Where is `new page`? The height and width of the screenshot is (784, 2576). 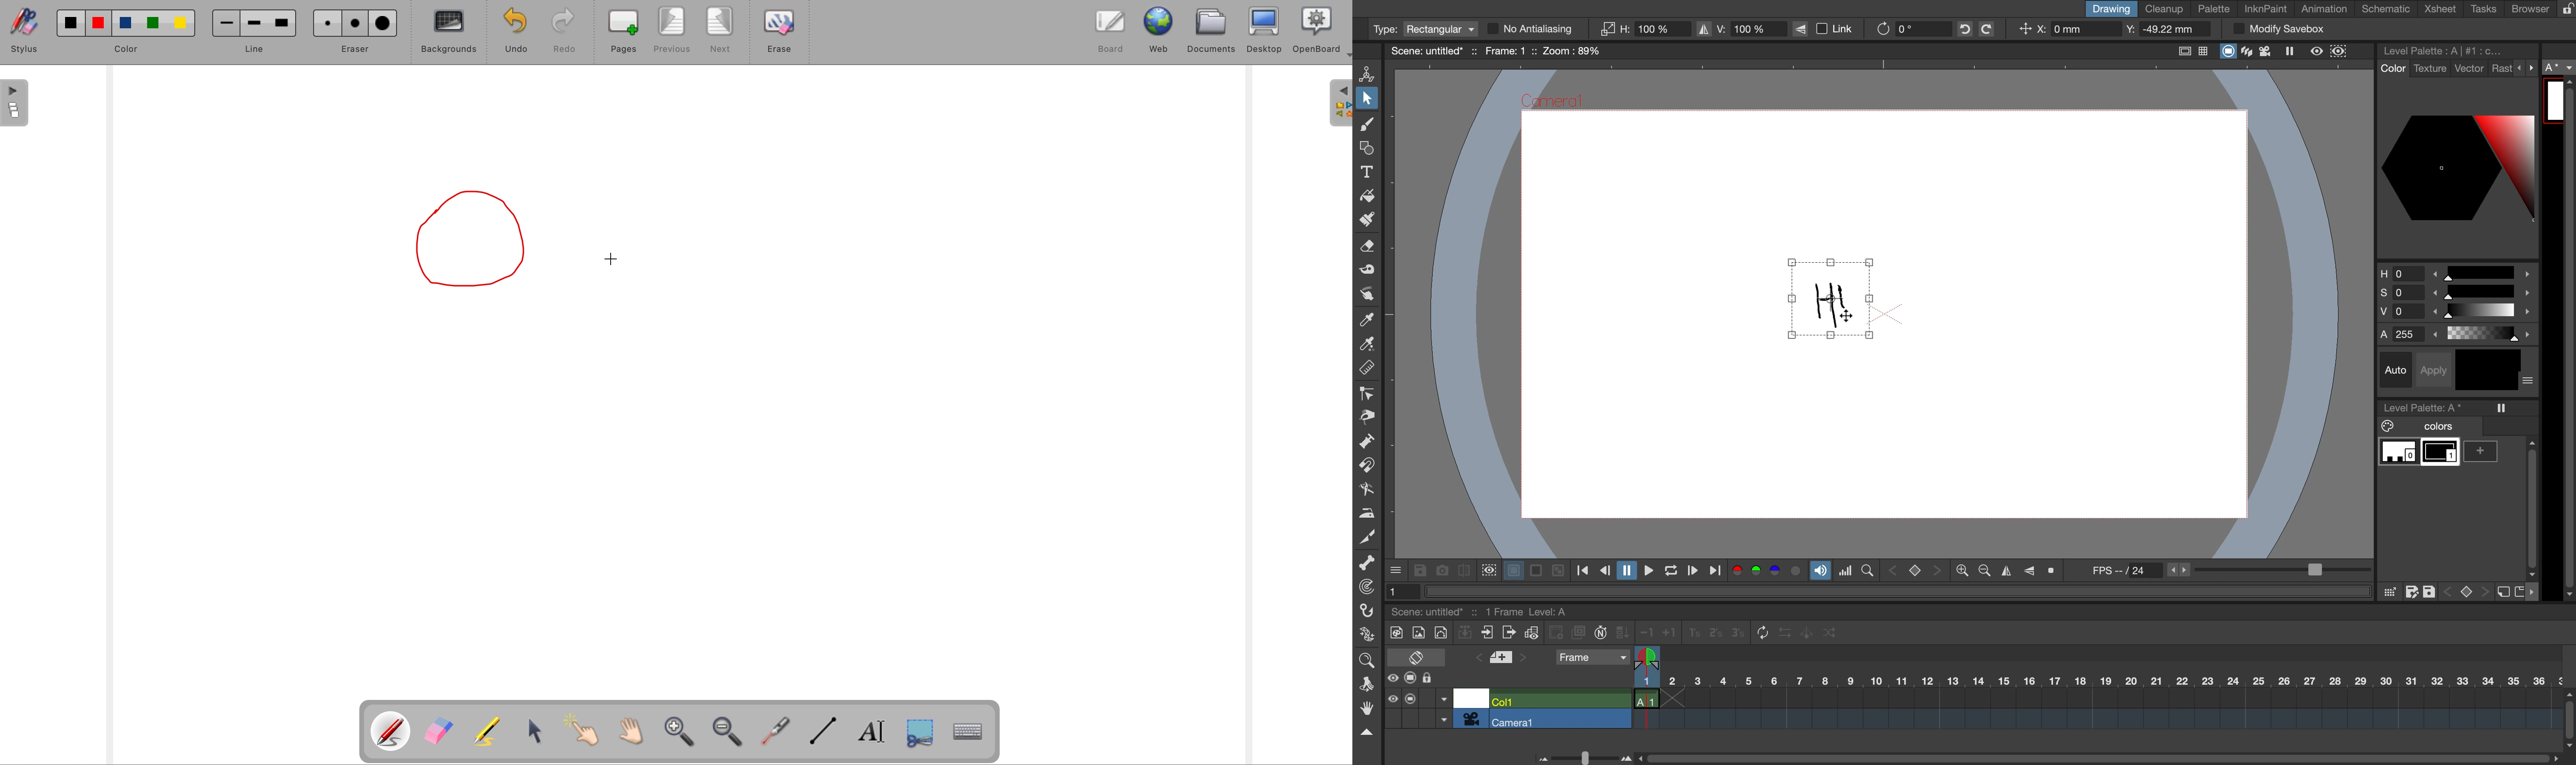
new page is located at coordinates (2519, 591).